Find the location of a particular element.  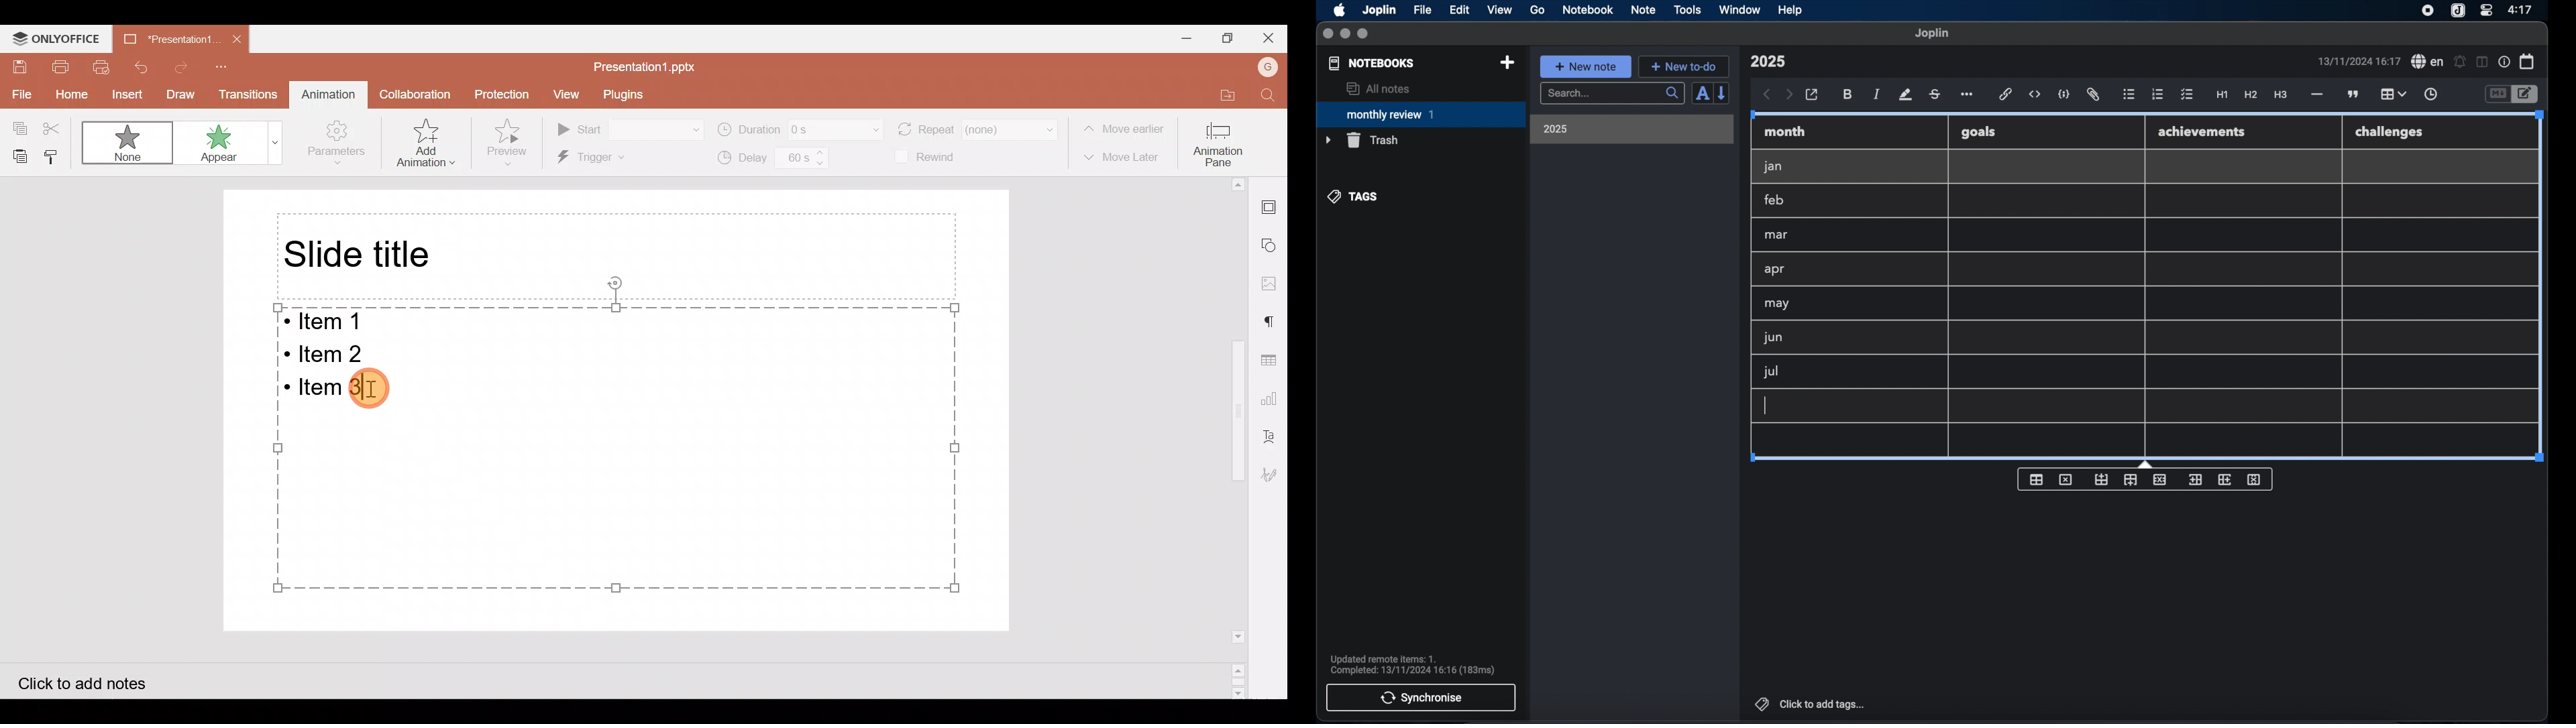

monthly review is located at coordinates (1421, 113).